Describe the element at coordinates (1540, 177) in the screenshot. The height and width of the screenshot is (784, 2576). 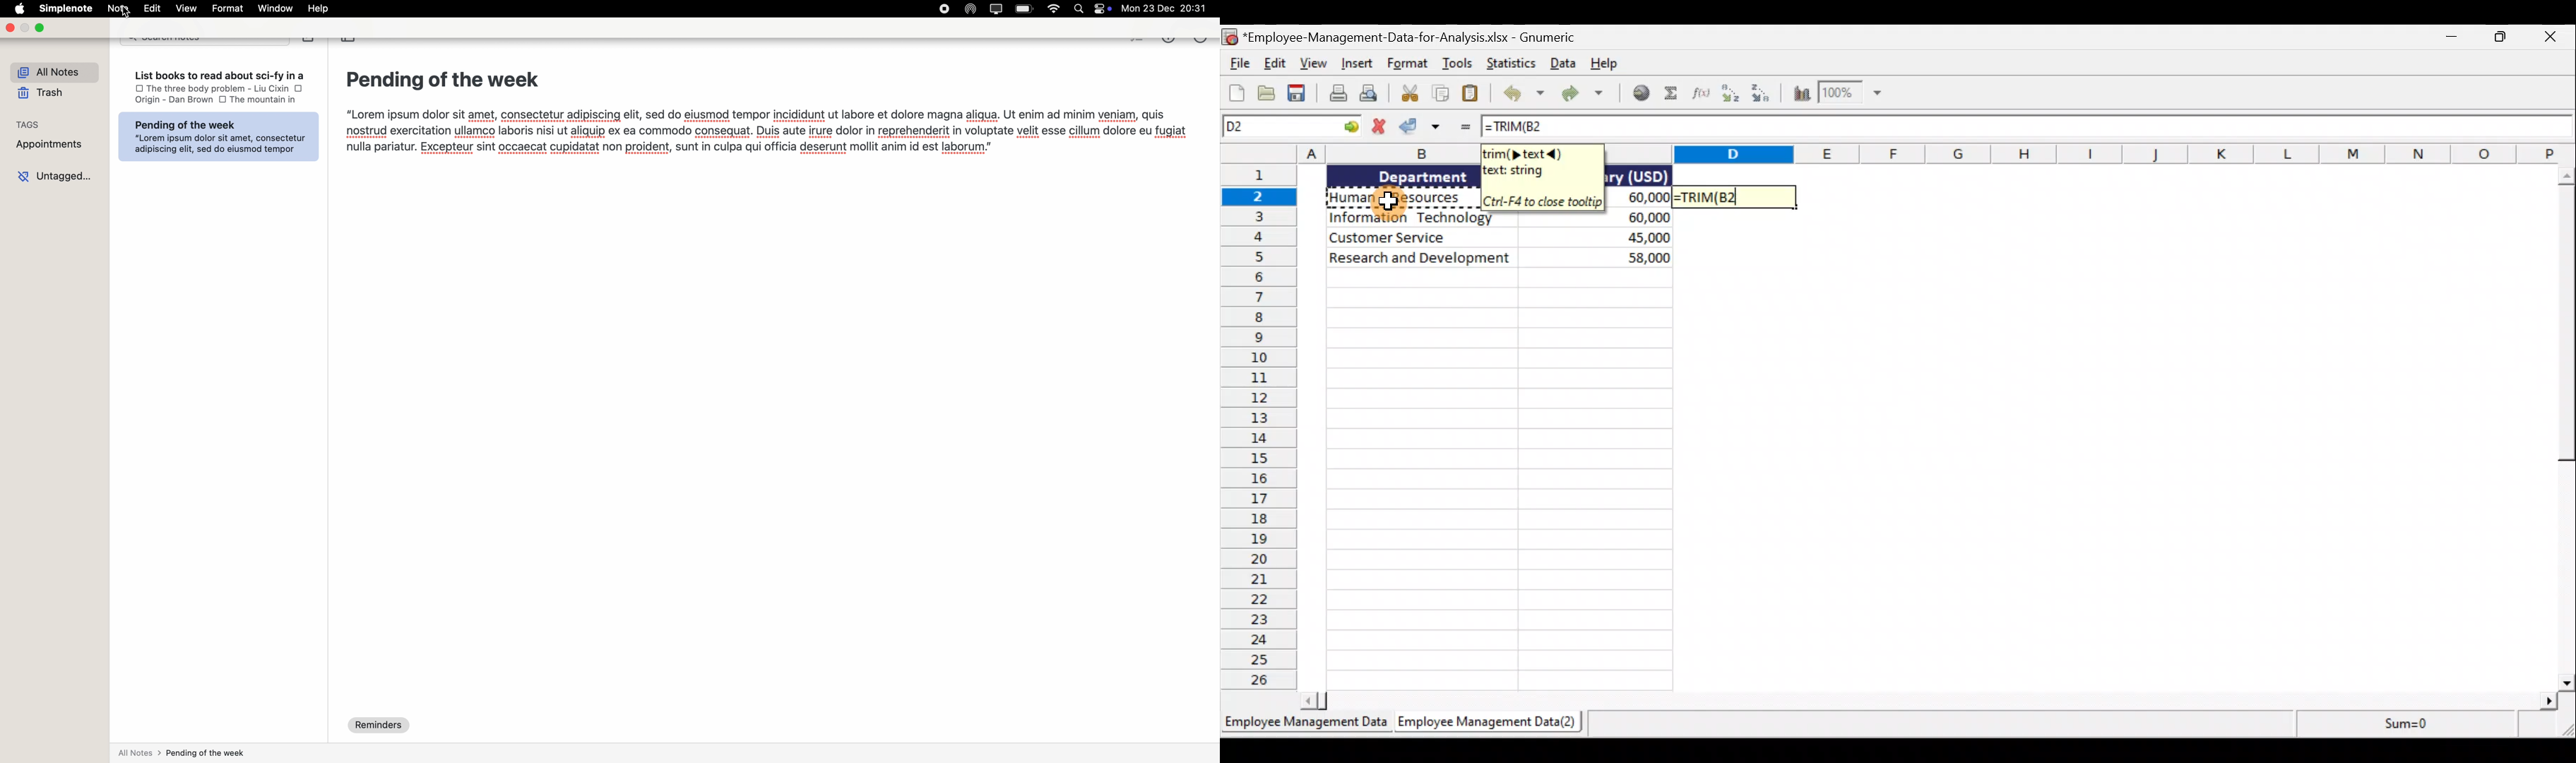
I see `Tooltip` at that location.